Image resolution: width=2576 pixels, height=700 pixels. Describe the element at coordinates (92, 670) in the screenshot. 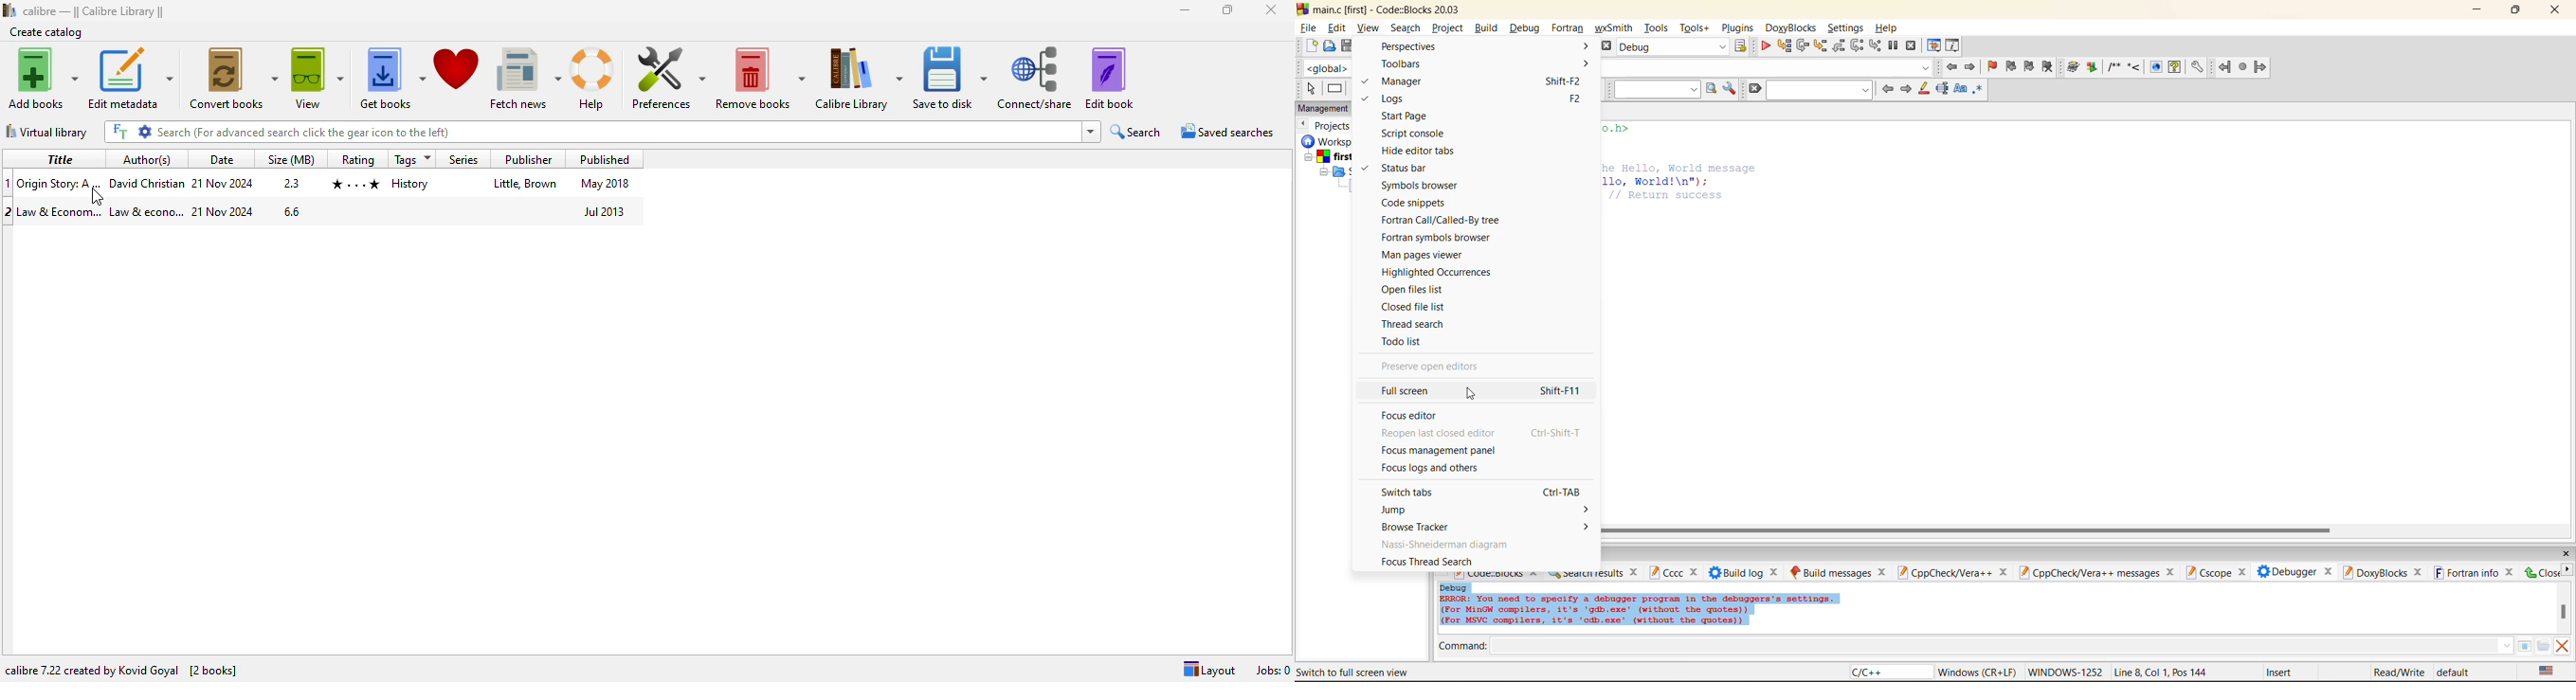

I see `calibre 7.22 created by Kovid Goyal` at that location.